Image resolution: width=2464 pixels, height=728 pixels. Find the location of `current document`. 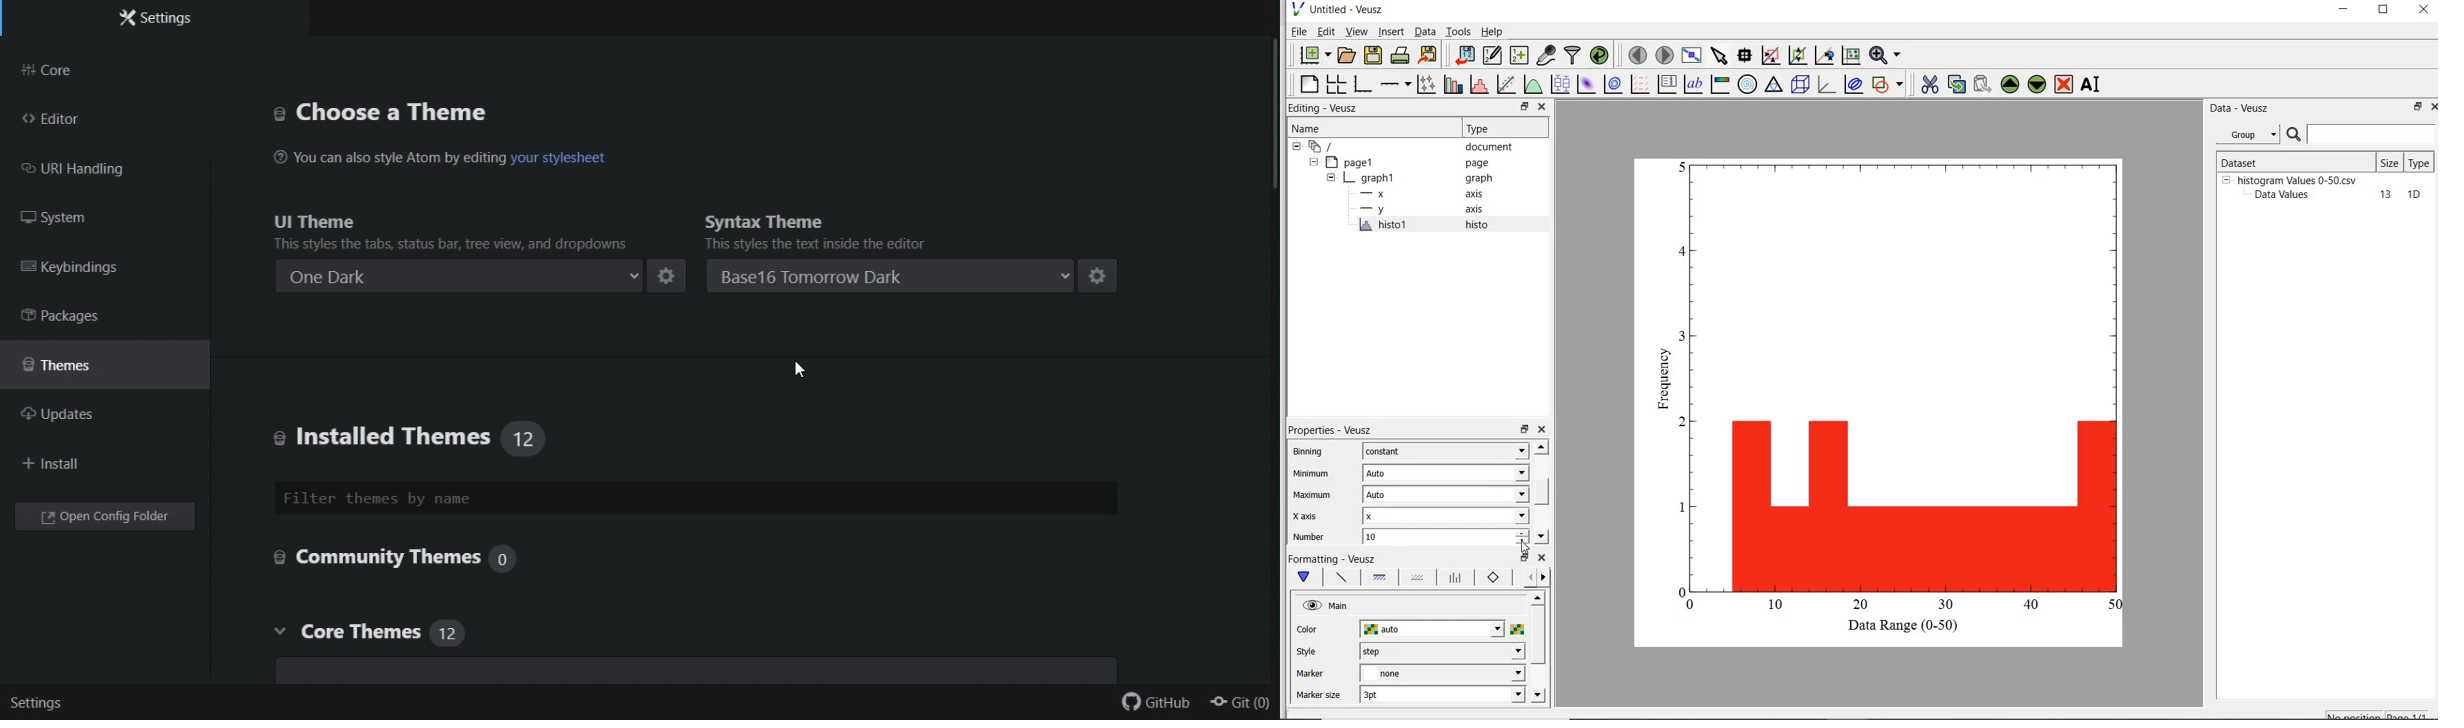

current document is located at coordinates (1323, 147).